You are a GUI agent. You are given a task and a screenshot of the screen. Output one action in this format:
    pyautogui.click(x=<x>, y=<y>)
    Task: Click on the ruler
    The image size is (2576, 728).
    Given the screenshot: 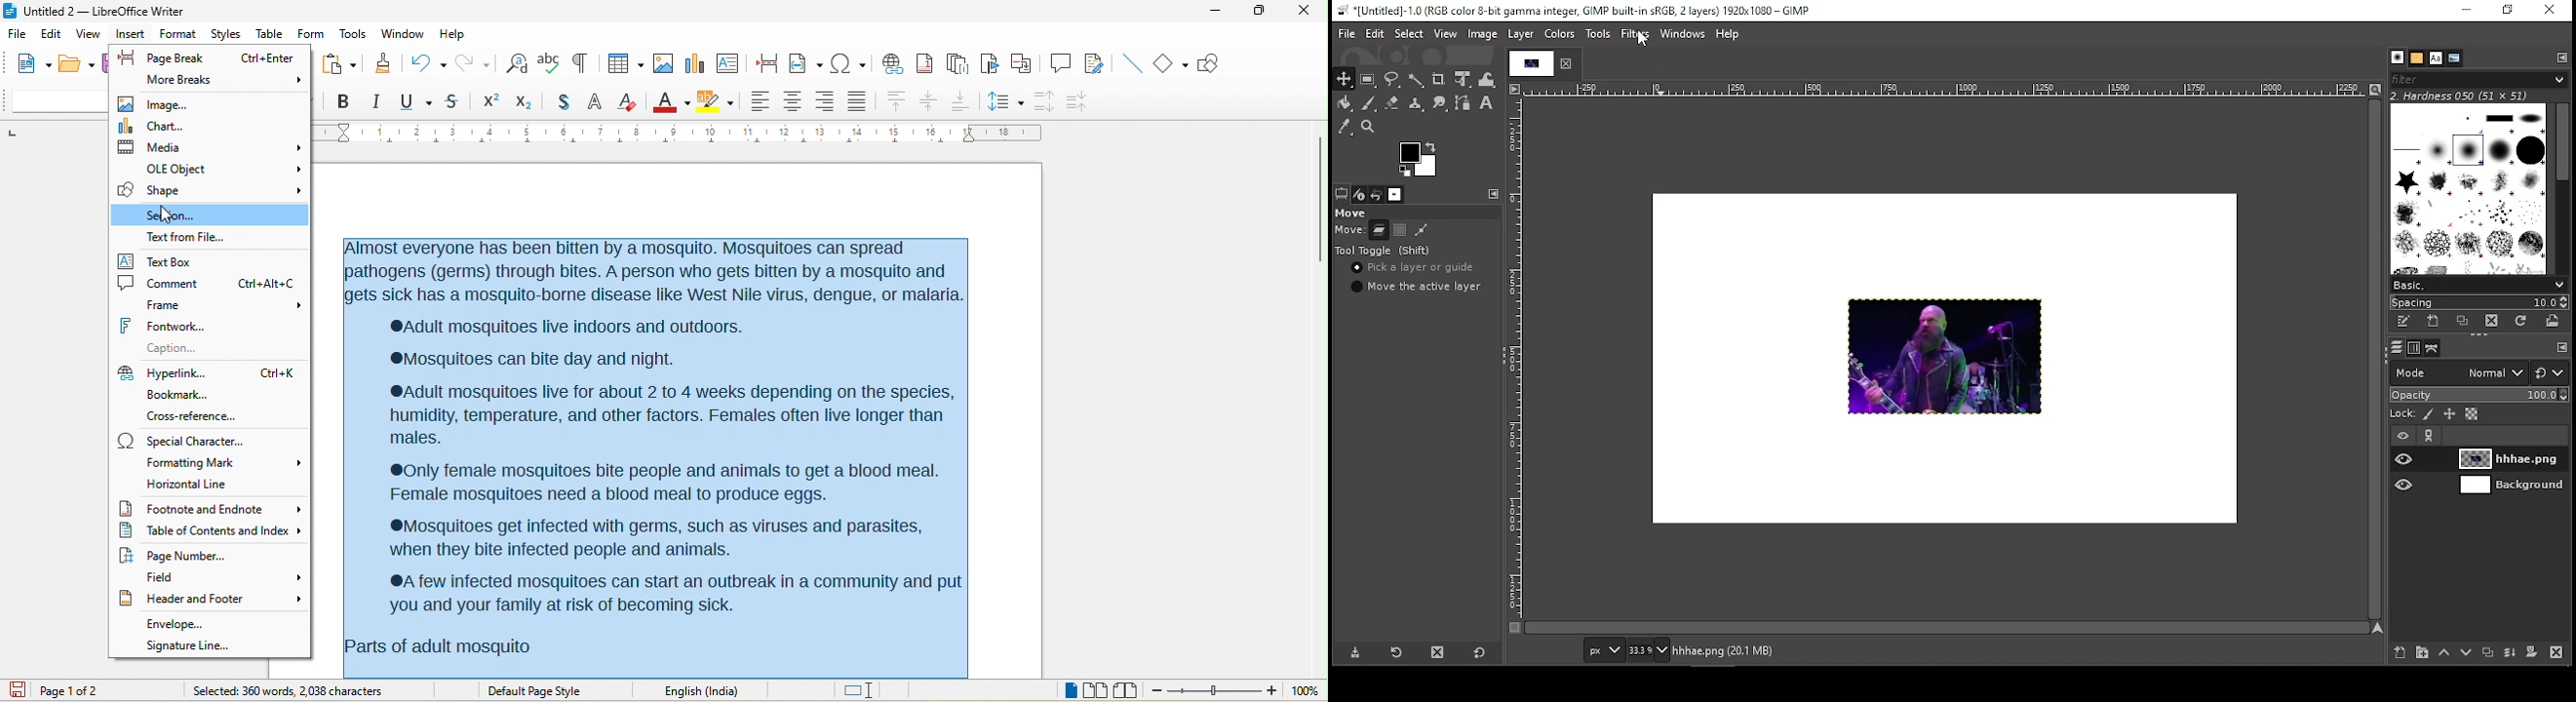 What is the action you would take?
    pyautogui.click(x=696, y=134)
    